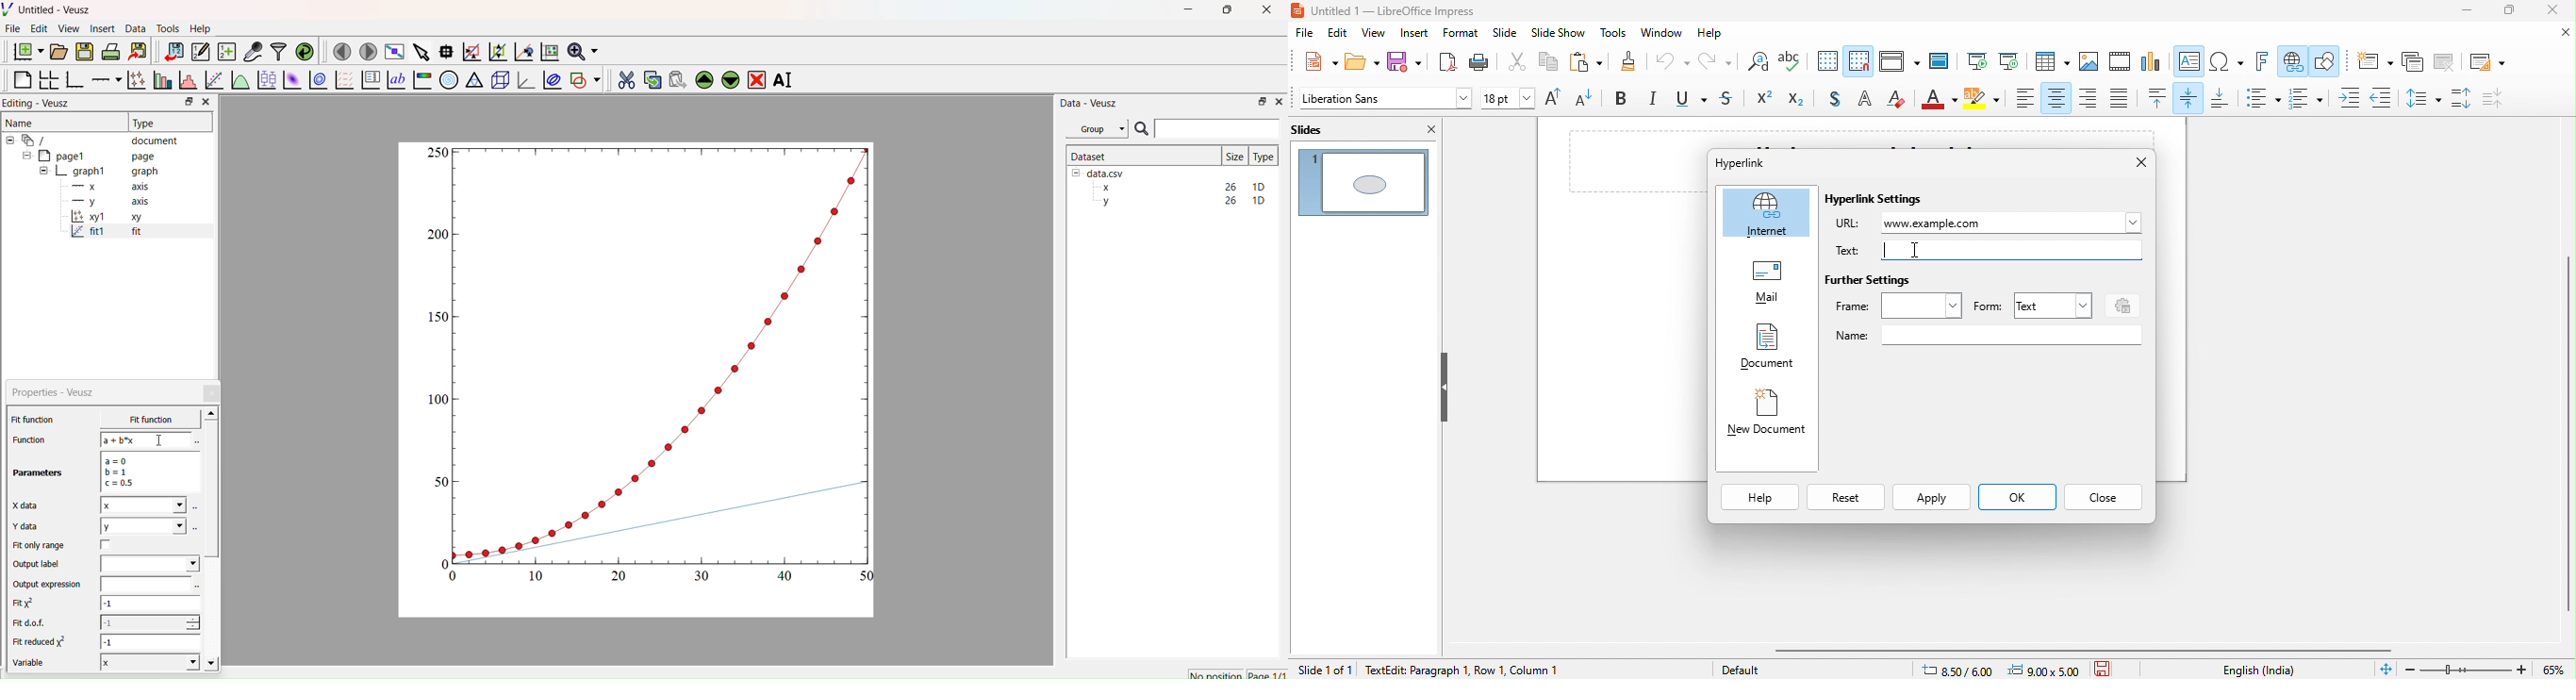 Image resolution: width=2576 pixels, height=700 pixels. I want to click on font size, so click(1509, 100).